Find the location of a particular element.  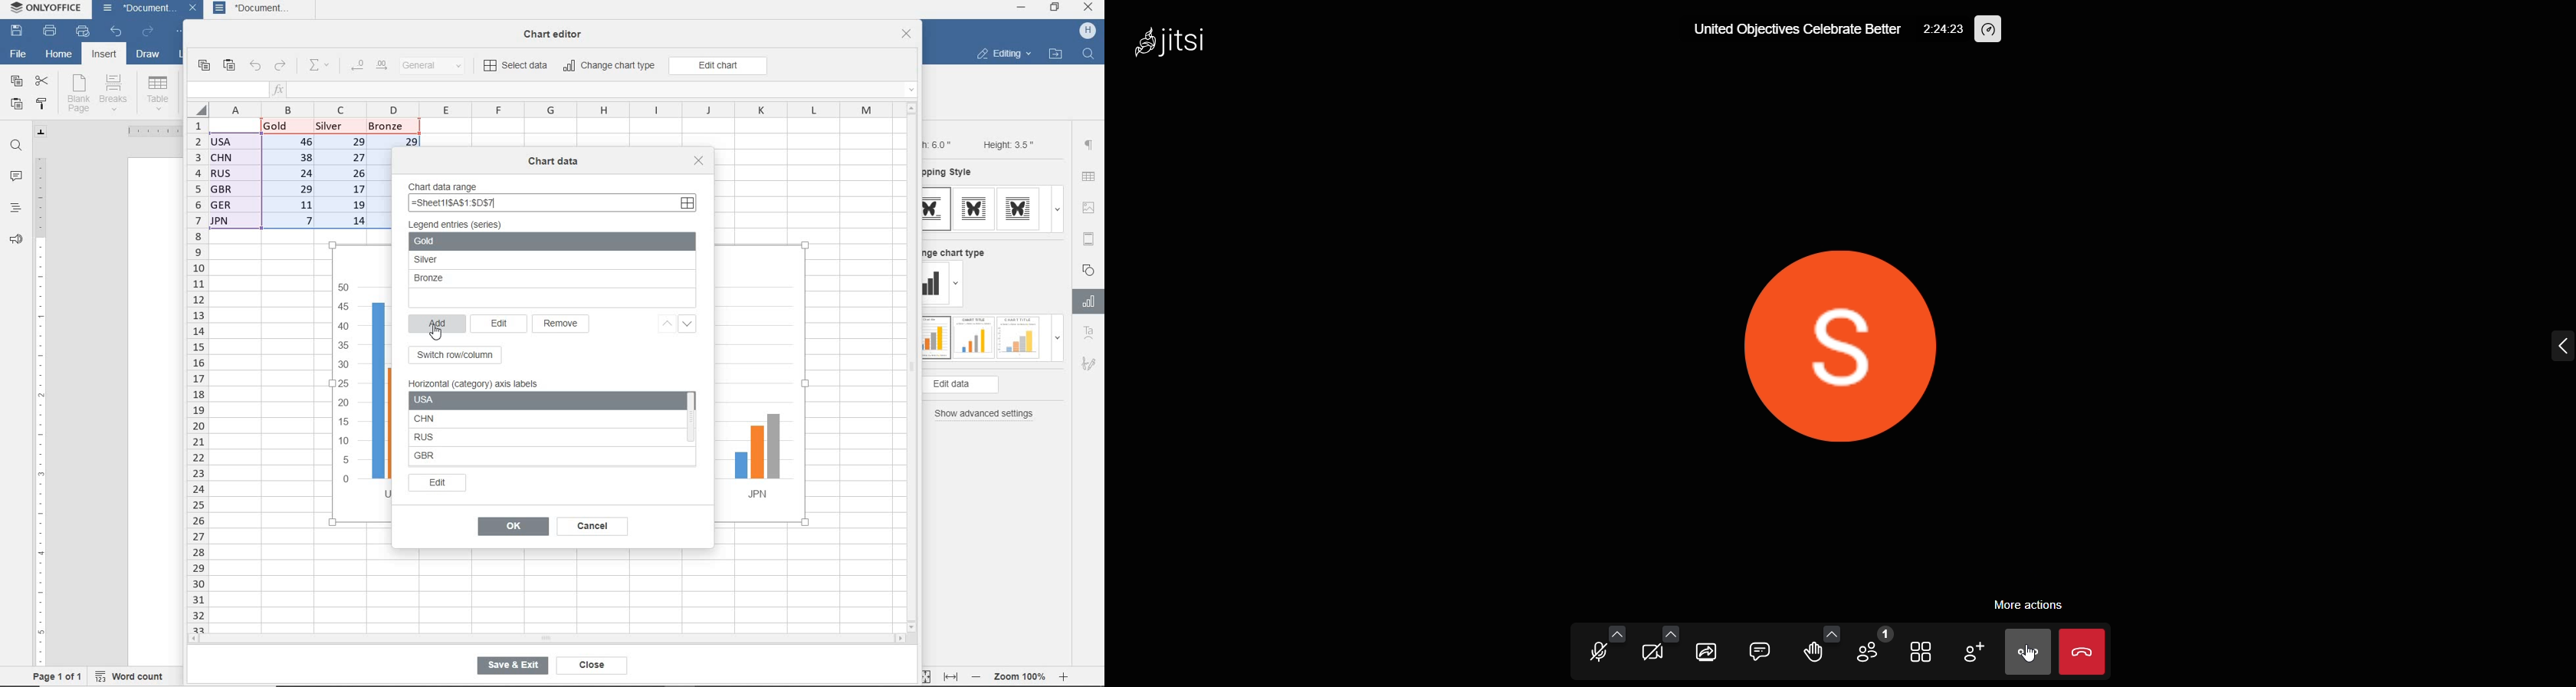

remove is located at coordinates (563, 324).